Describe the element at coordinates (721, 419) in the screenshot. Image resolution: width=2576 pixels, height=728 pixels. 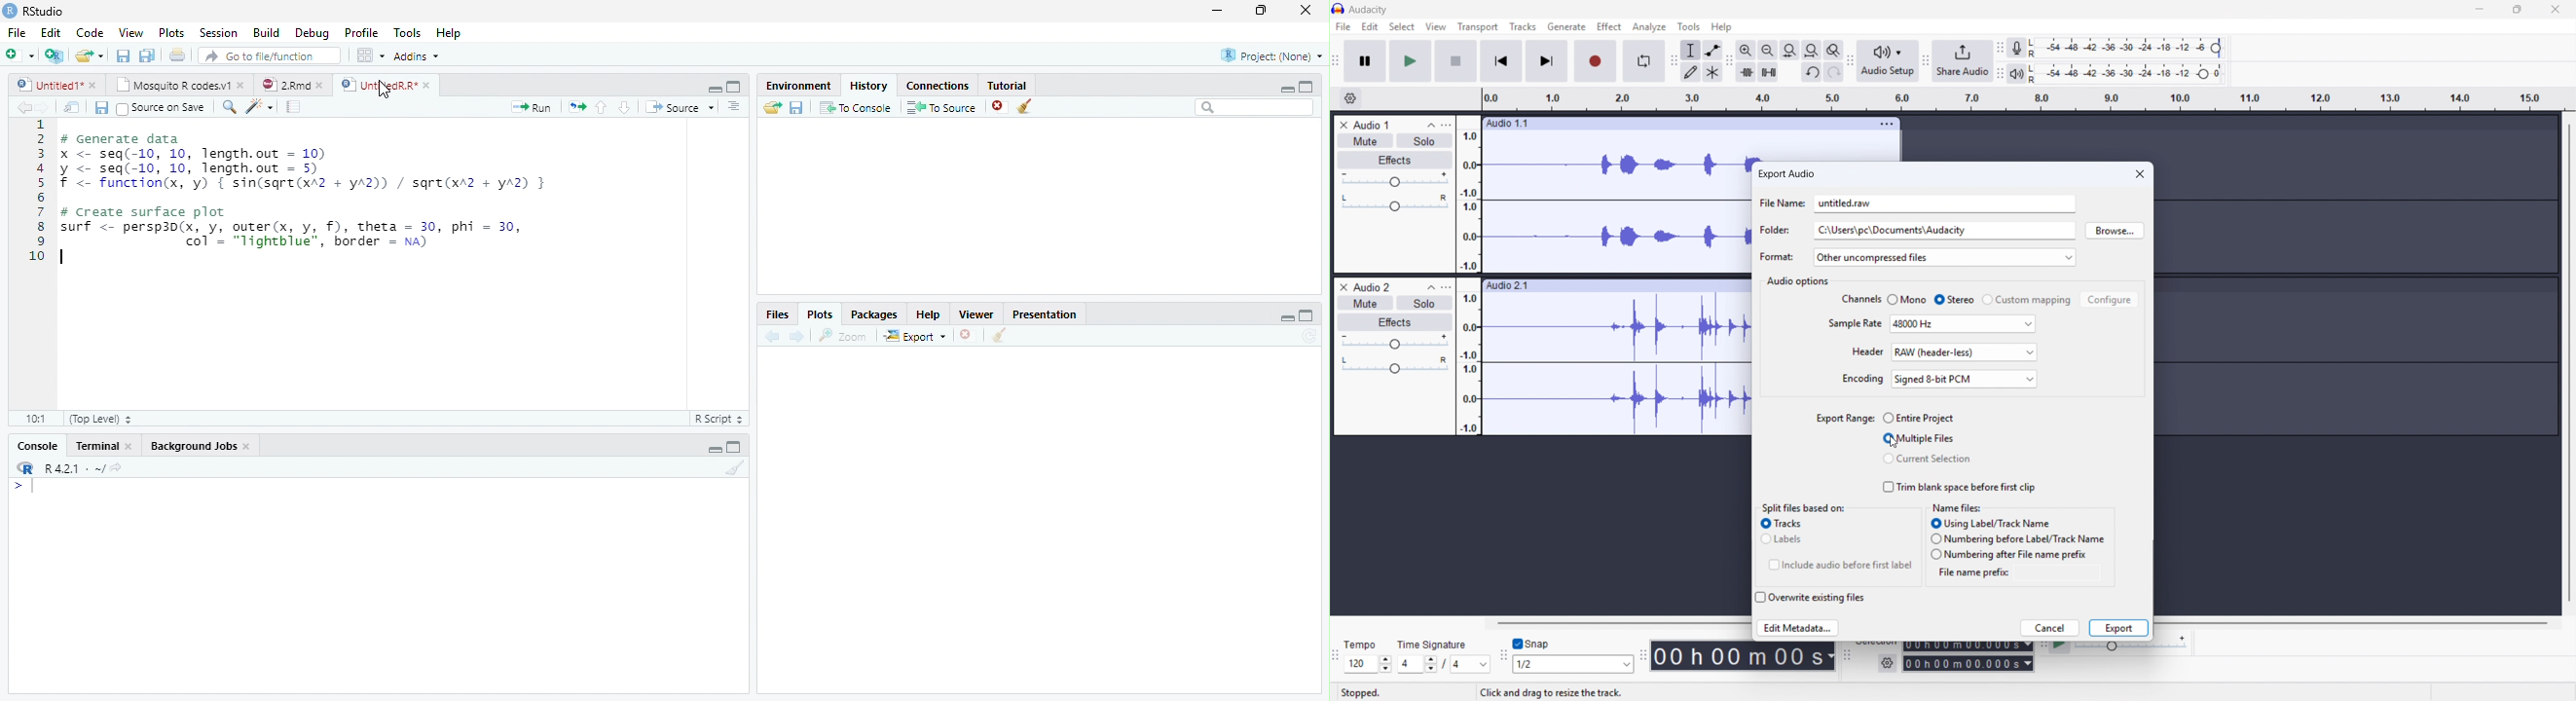
I see `R Script` at that location.